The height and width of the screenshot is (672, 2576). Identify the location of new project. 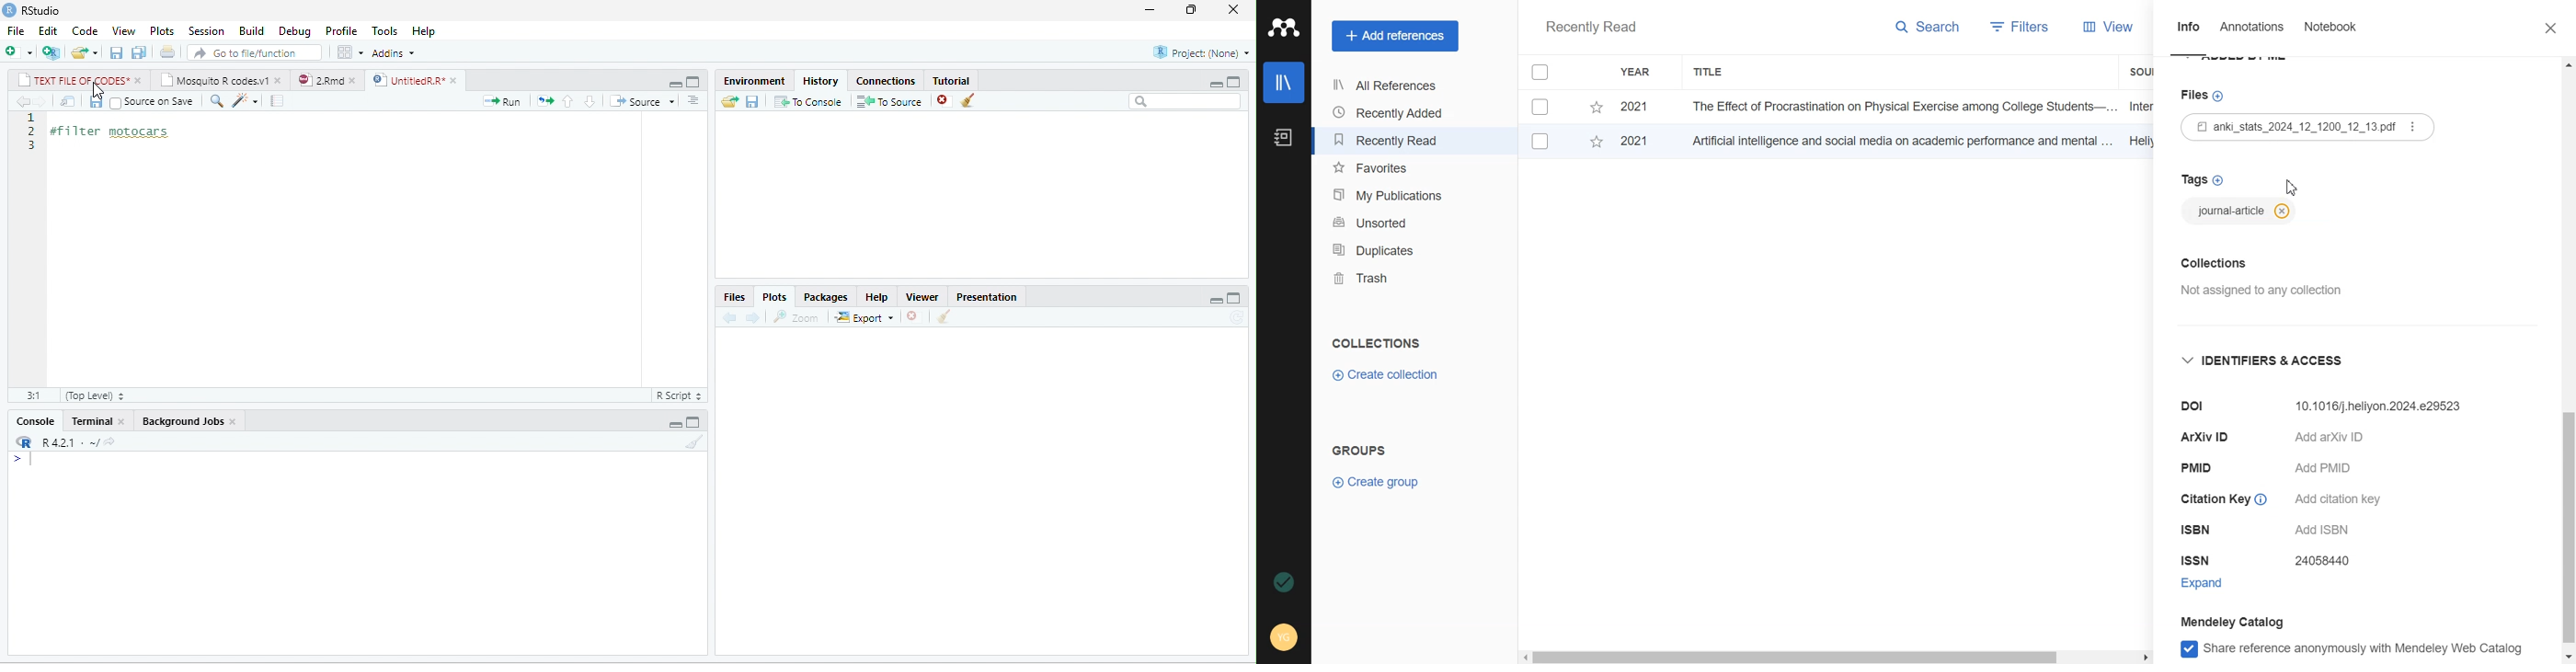
(51, 52).